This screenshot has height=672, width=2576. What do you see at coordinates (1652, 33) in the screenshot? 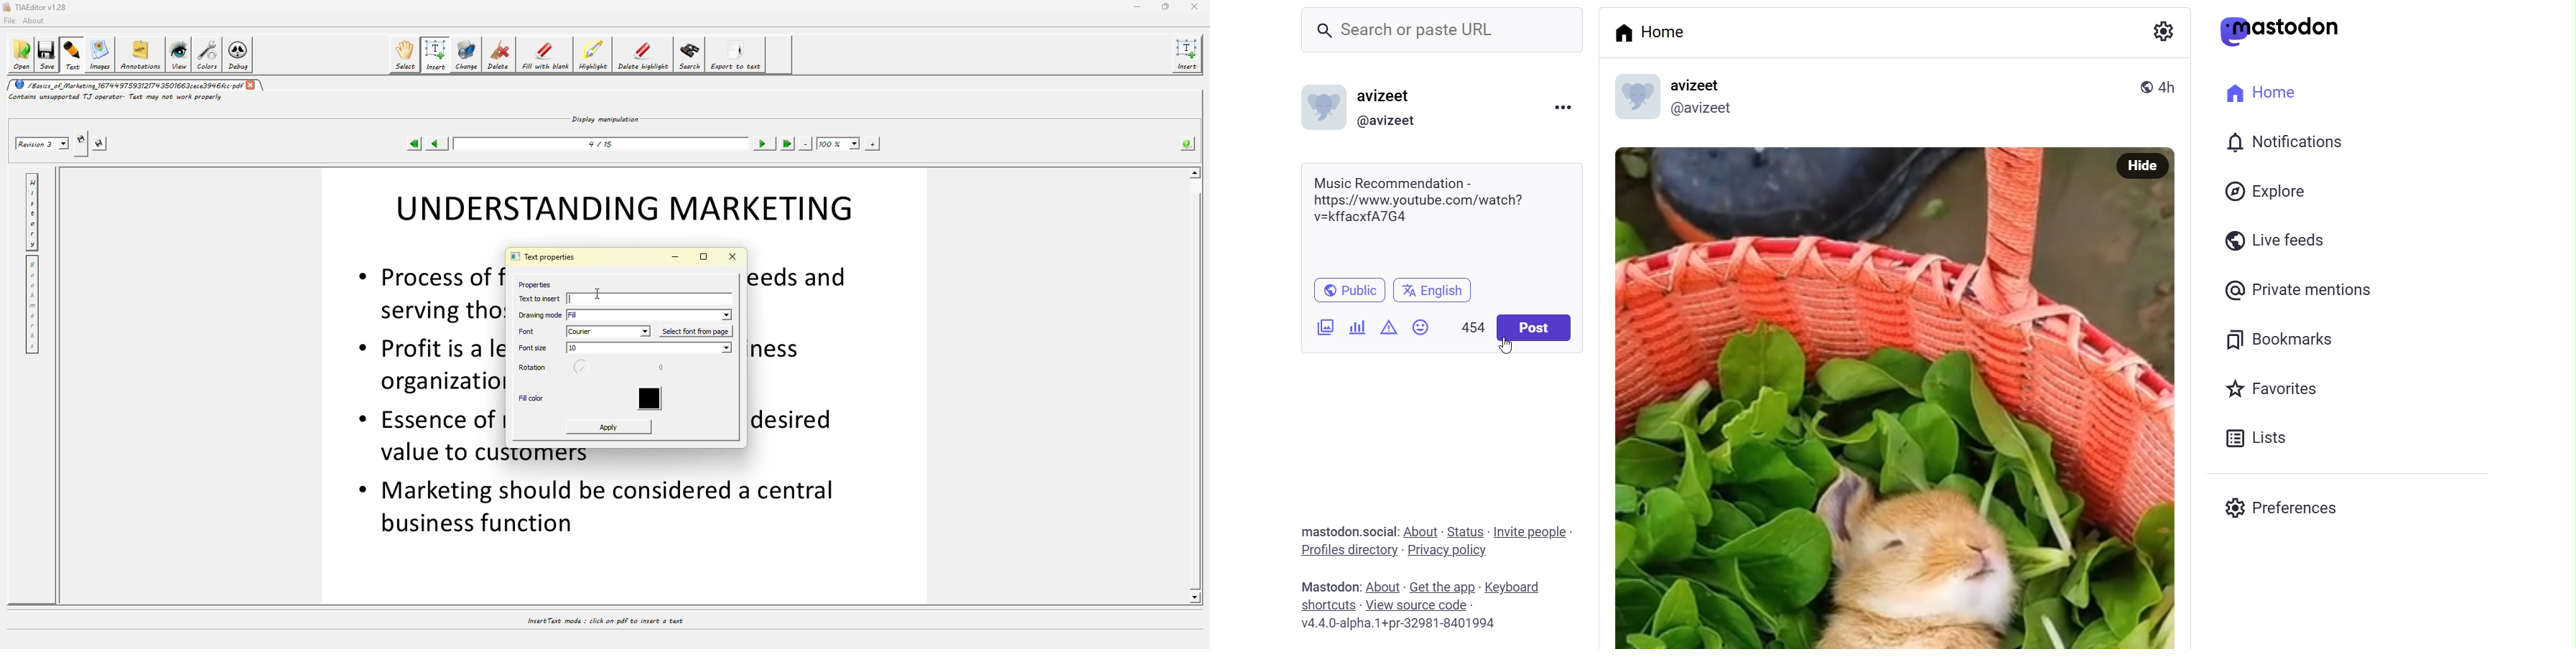
I see `Home` at bounding box center [1652, 33].